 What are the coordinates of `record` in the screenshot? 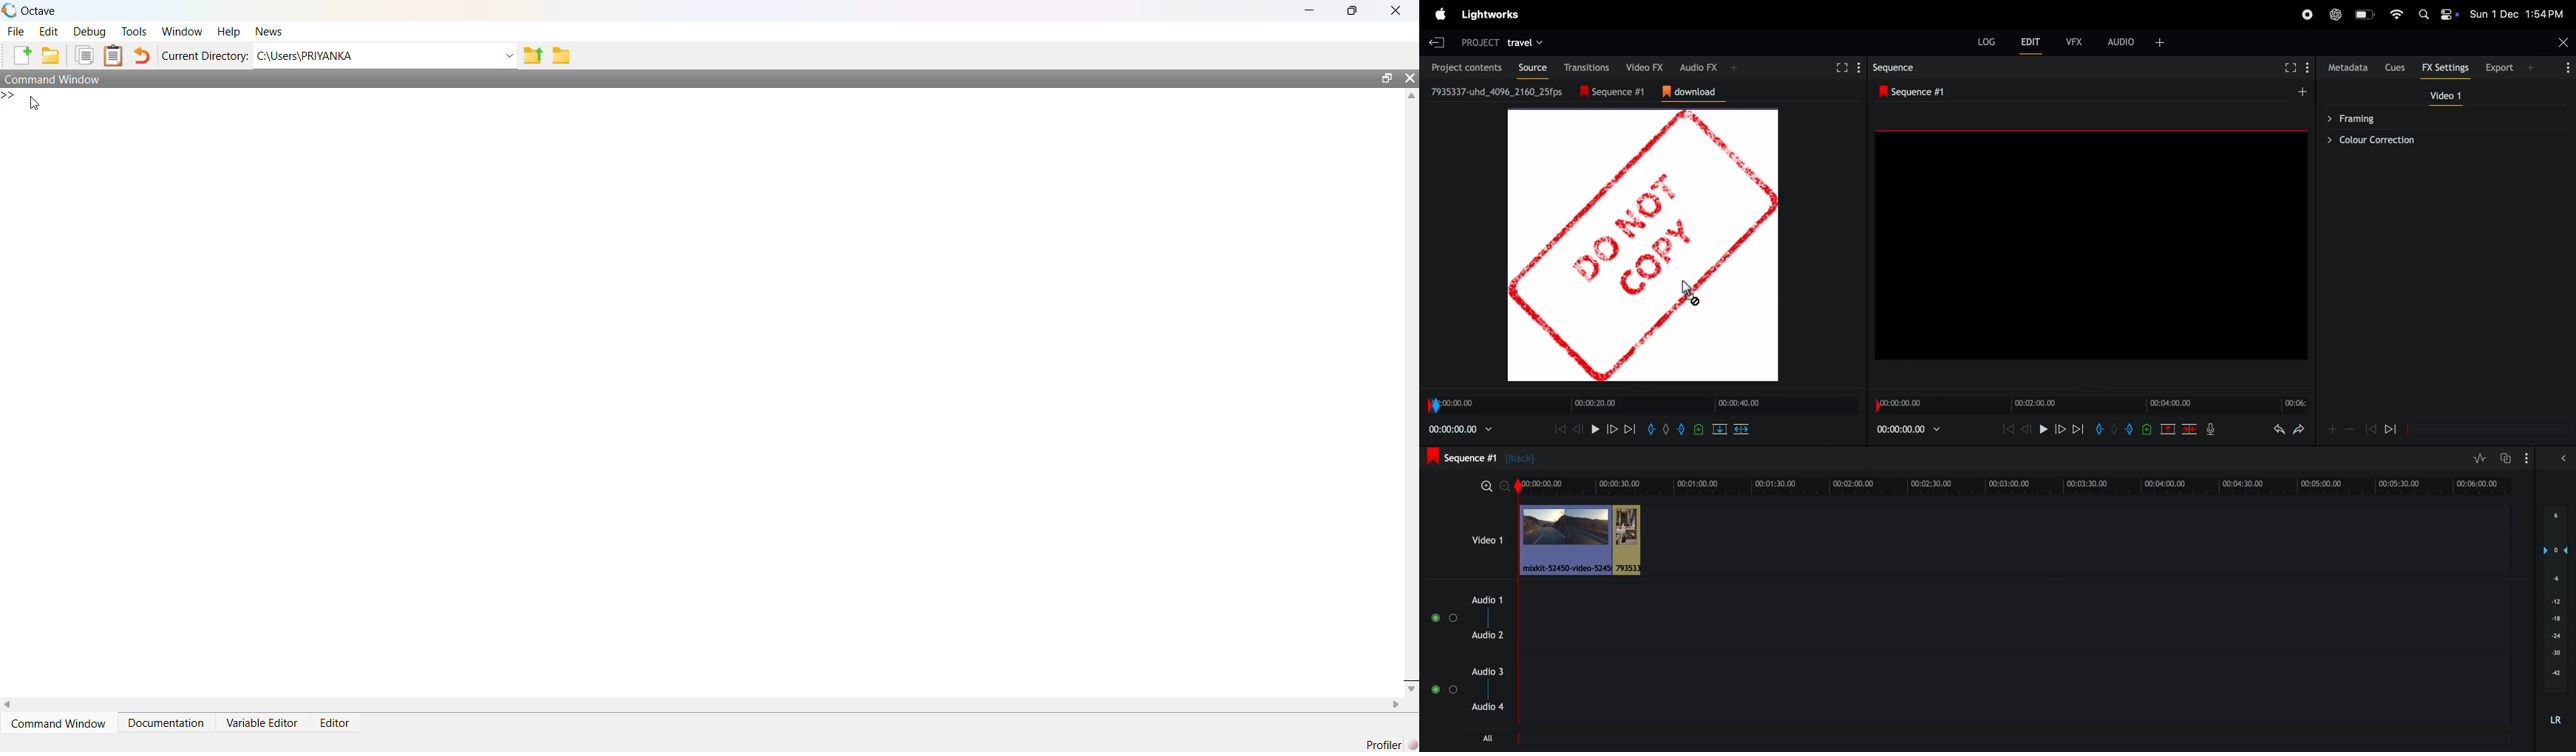 It's located at (2307, 15).